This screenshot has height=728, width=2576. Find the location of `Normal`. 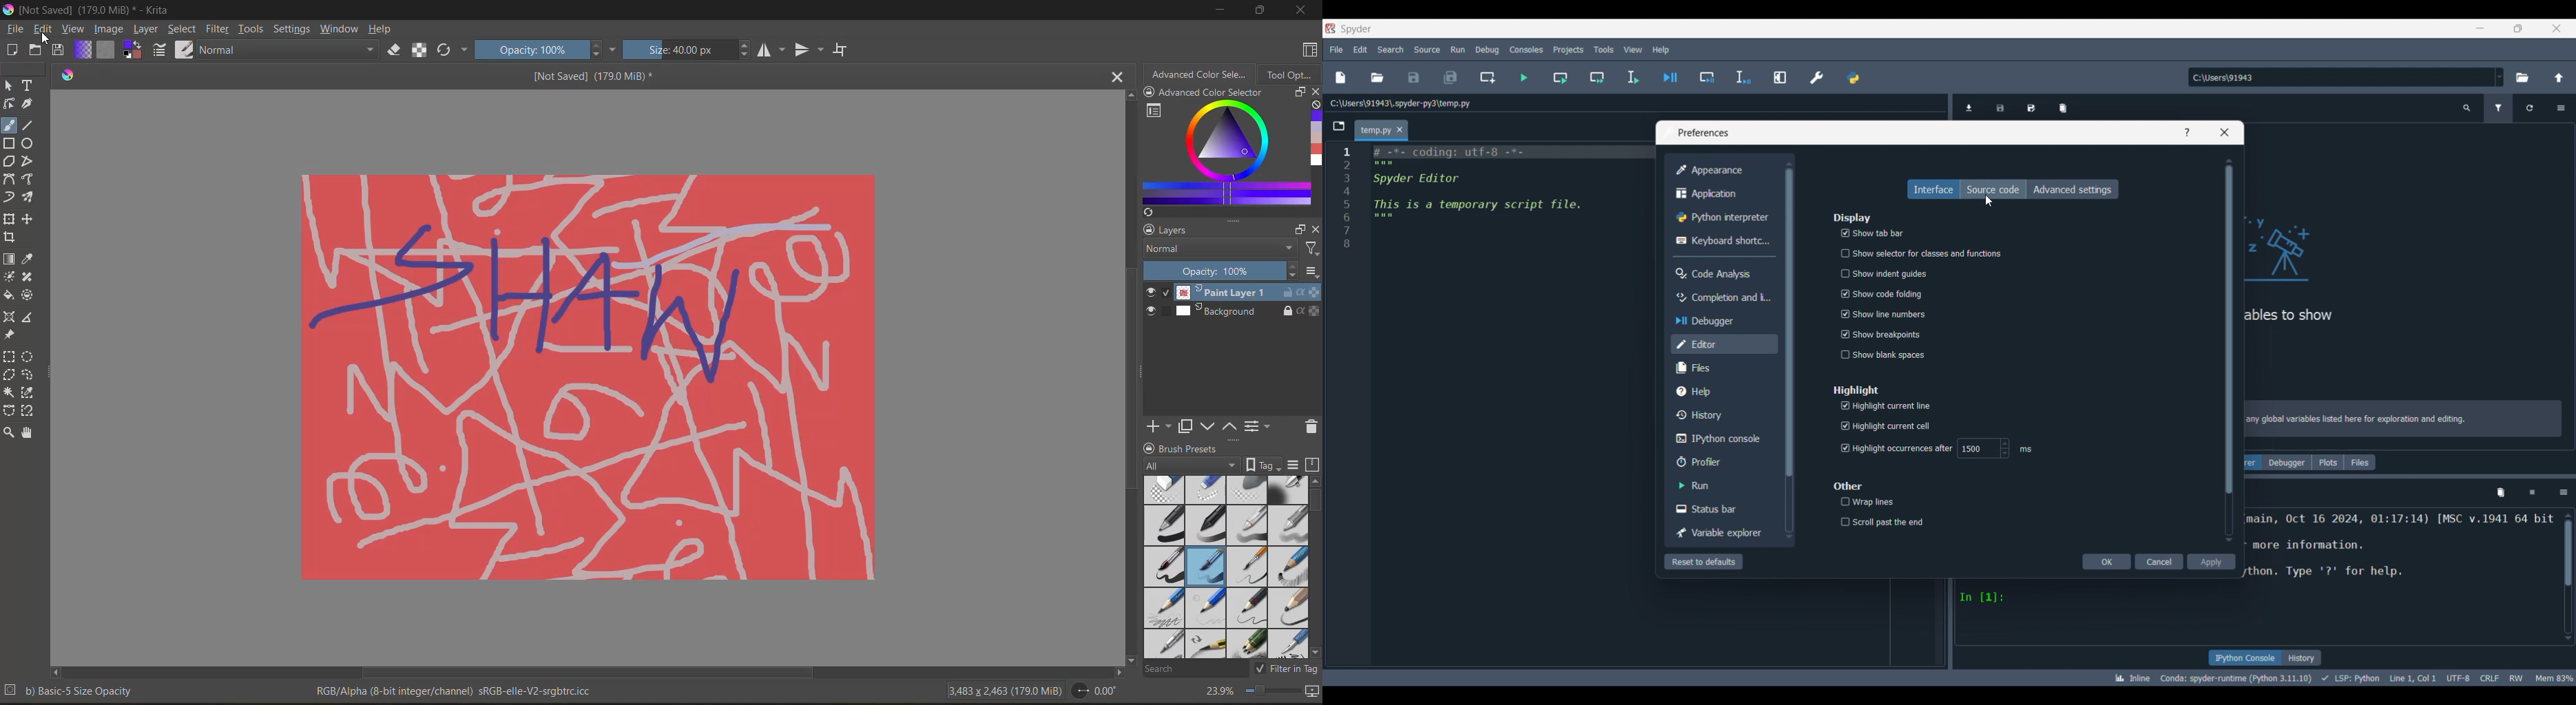

Normal is located at coordinates (290, 50).